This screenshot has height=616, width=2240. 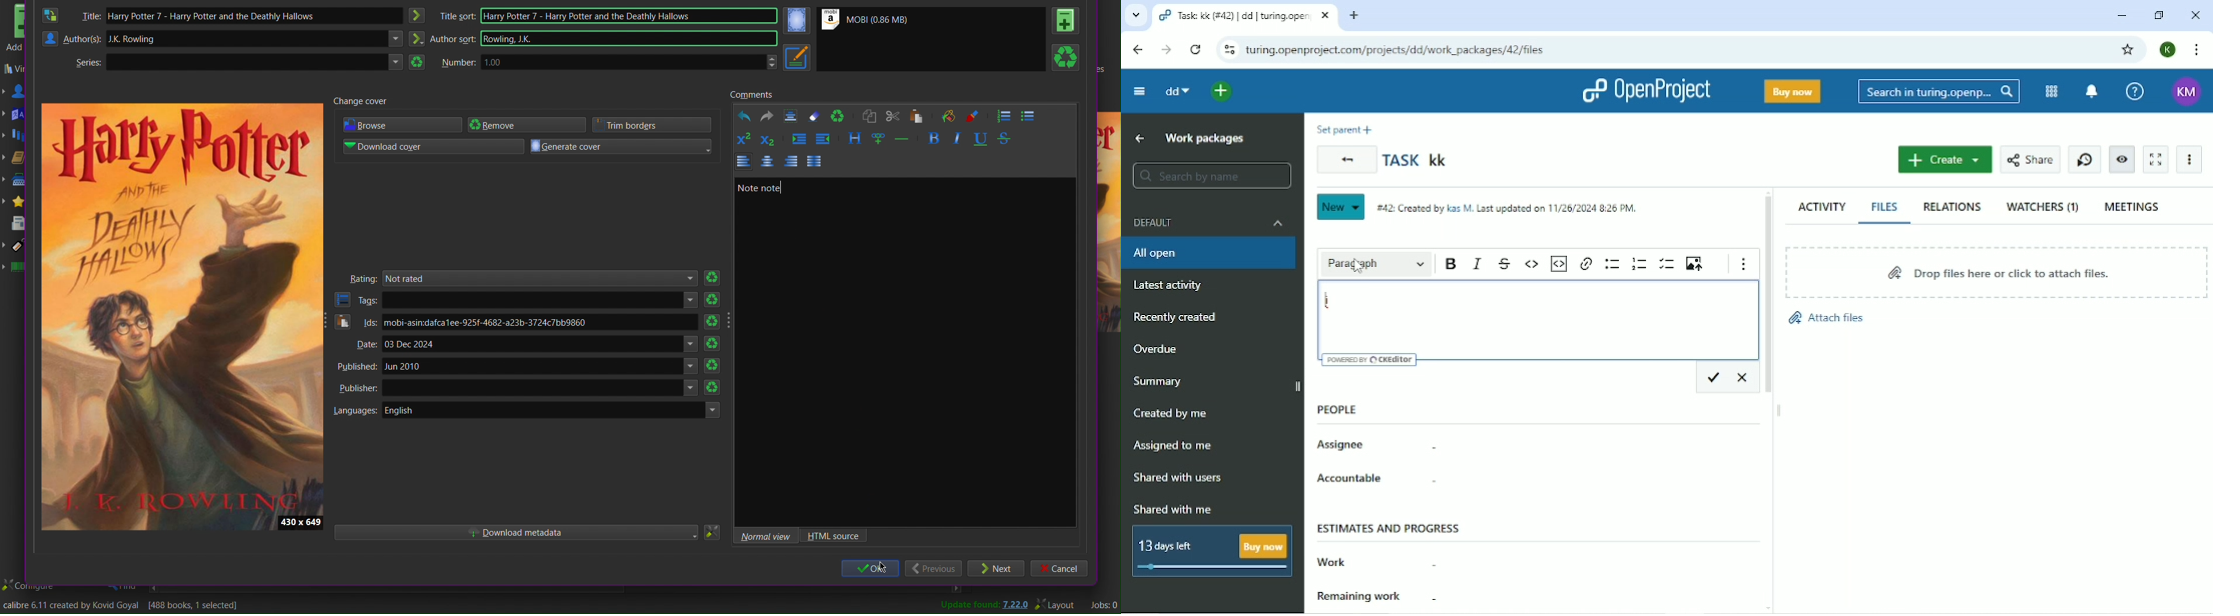 I want to click on Metadata, so click(x=798, y=57).